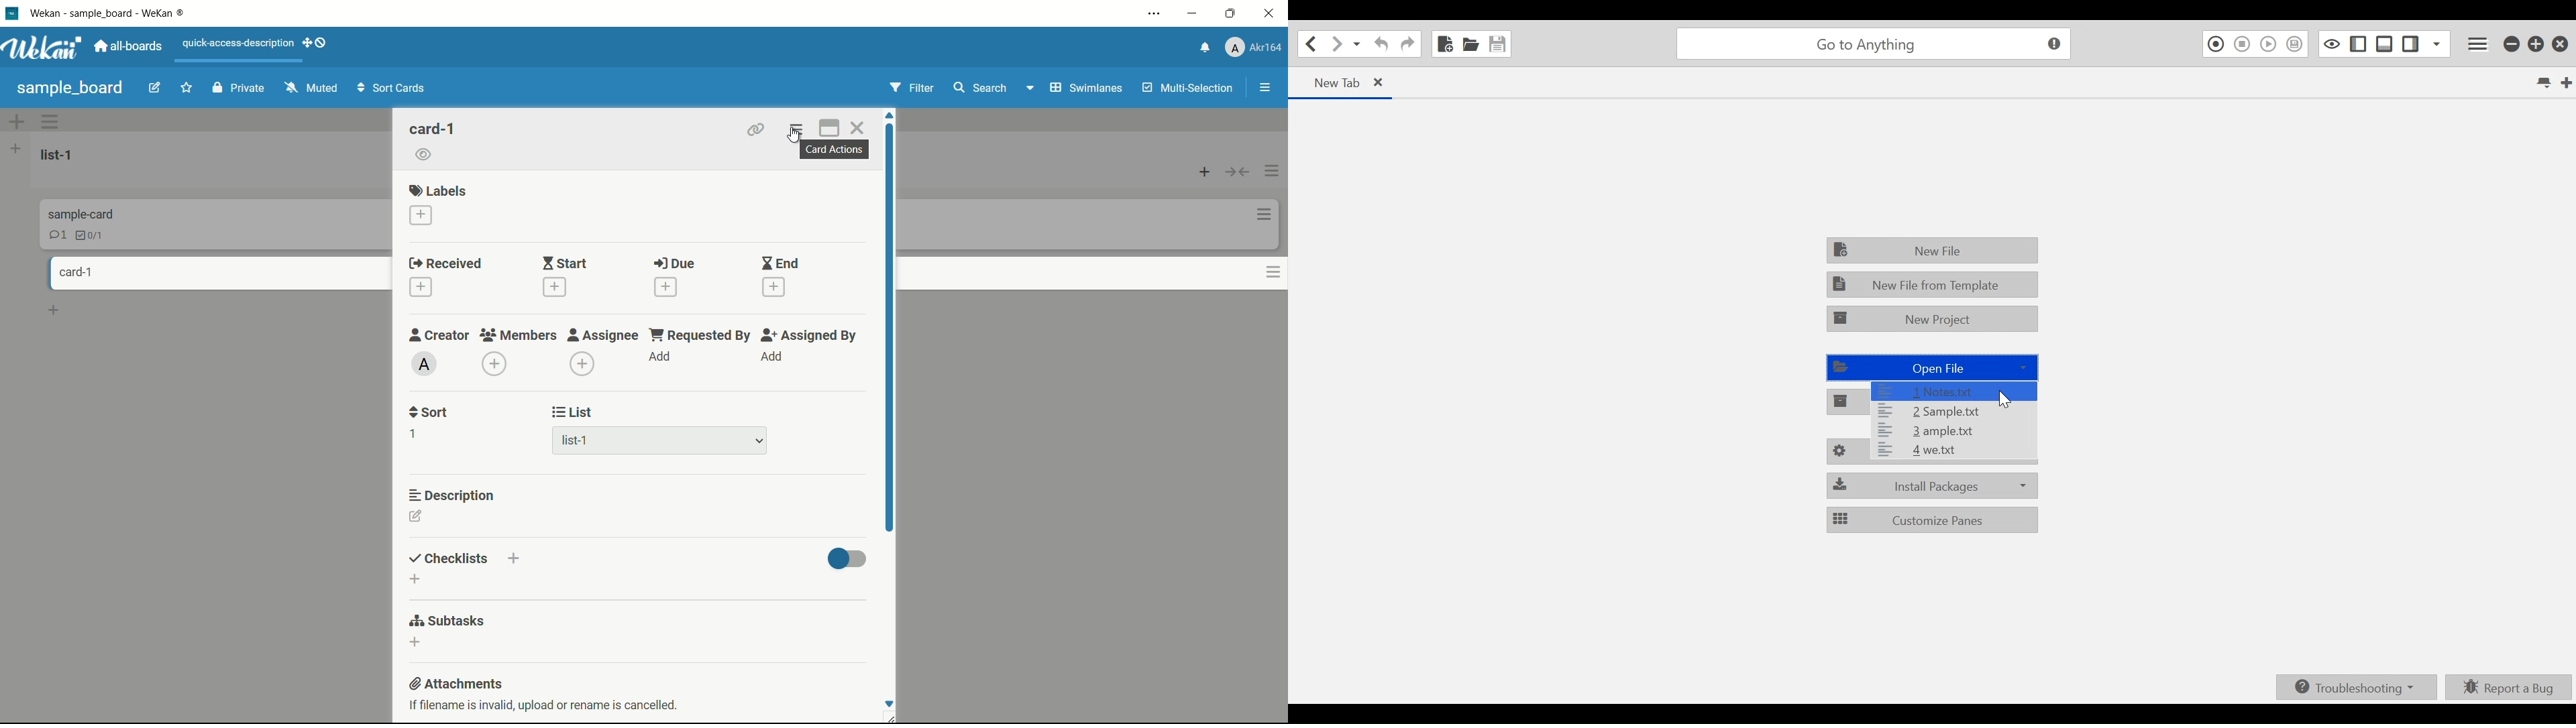  Describe the element at coordinates (1192, 14) in the screenshot. I see `minimize` at that location.